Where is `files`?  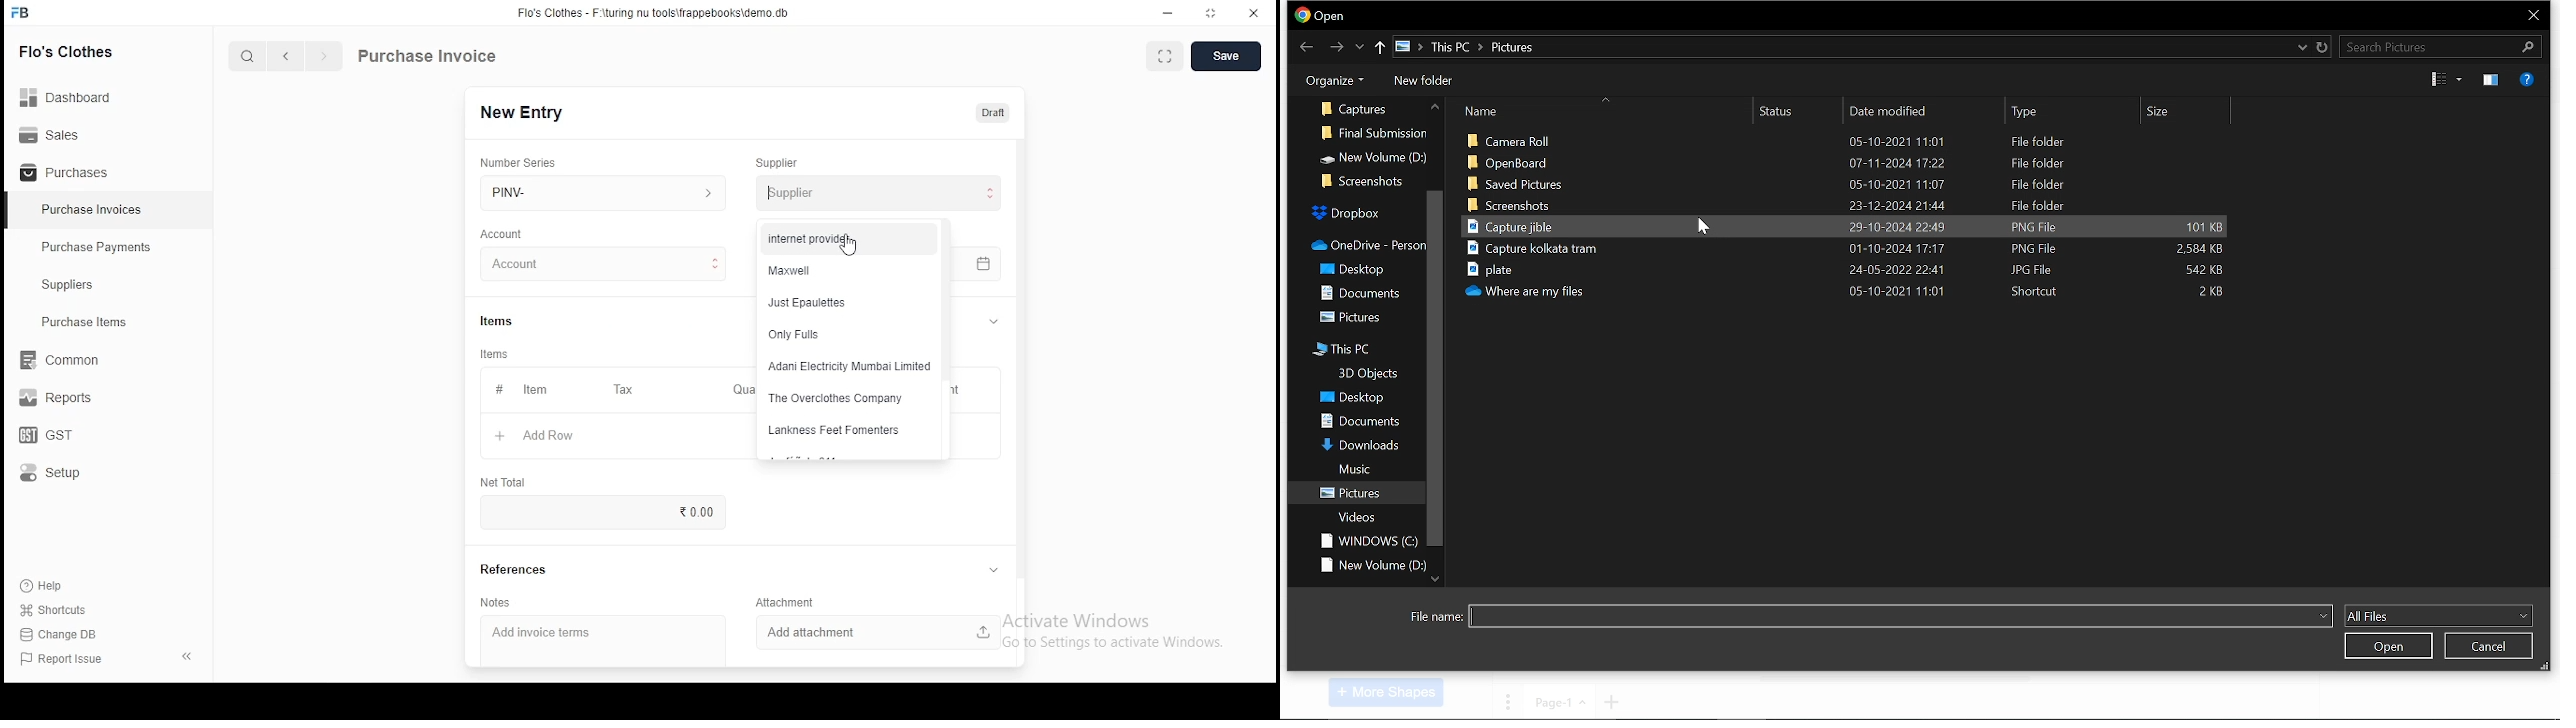
files is located at coordinates (1848, 270).